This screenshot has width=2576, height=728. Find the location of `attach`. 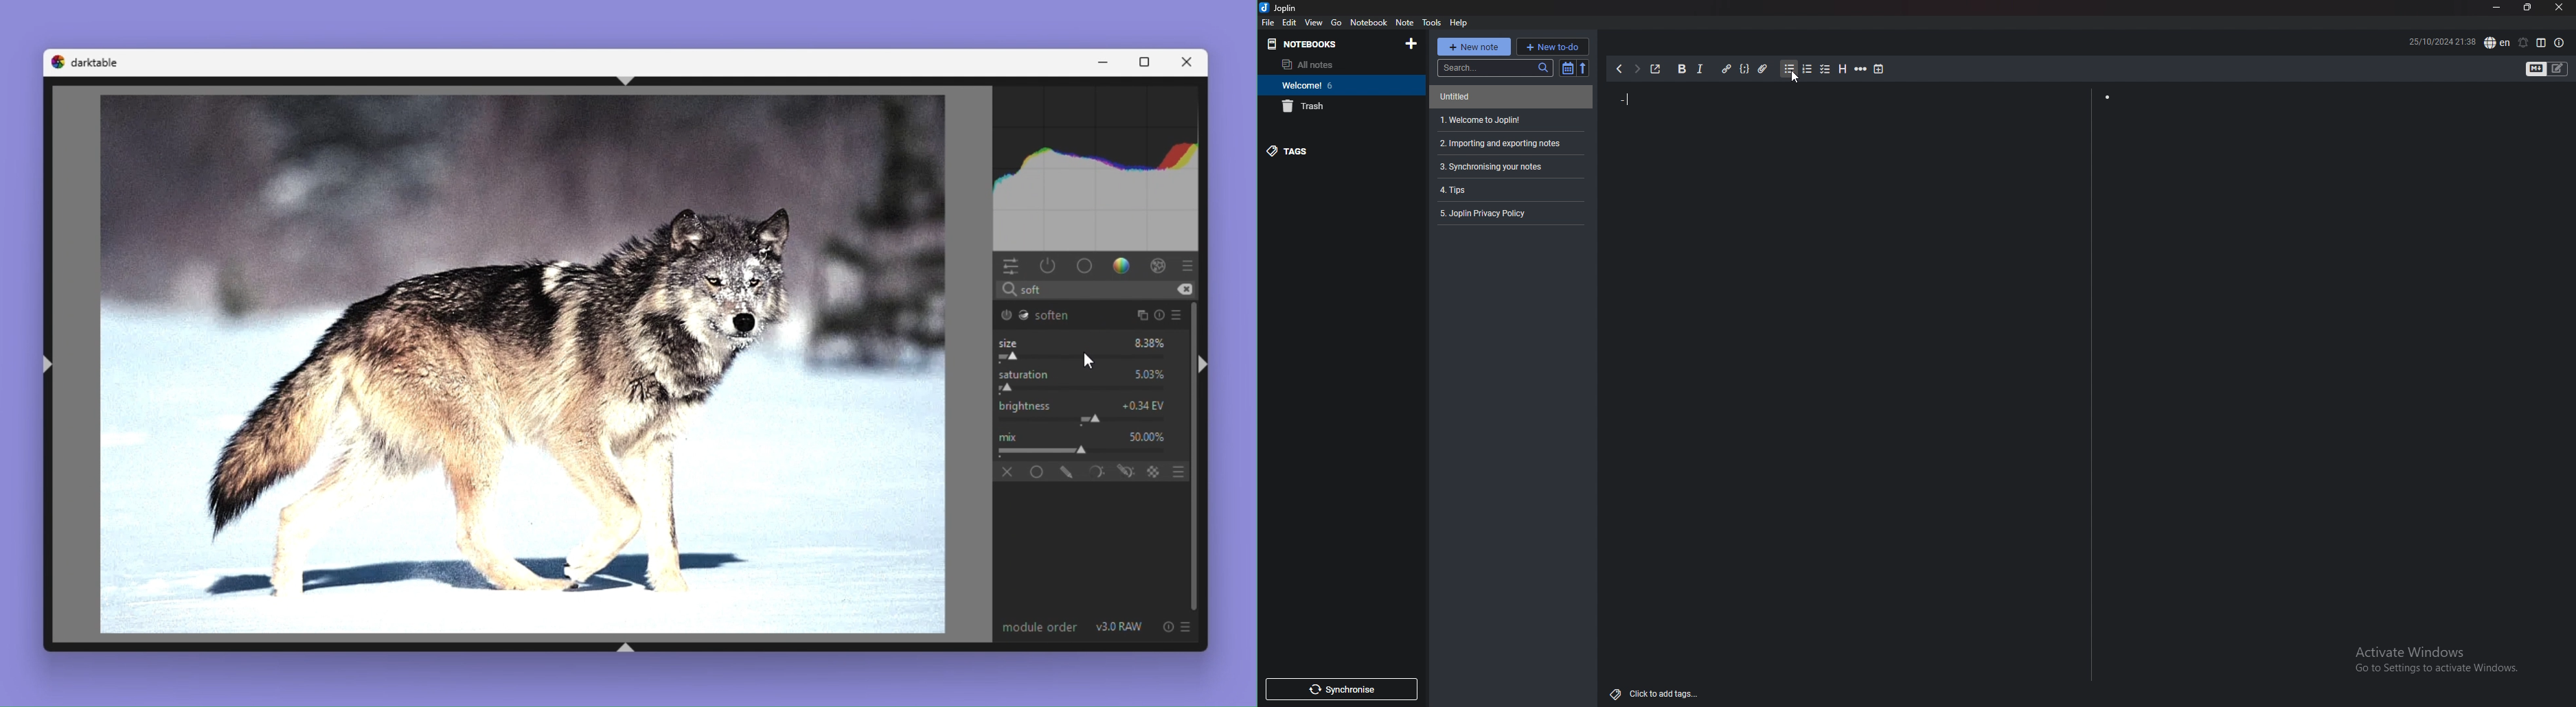

attach is located at coordinates (1760, 69).